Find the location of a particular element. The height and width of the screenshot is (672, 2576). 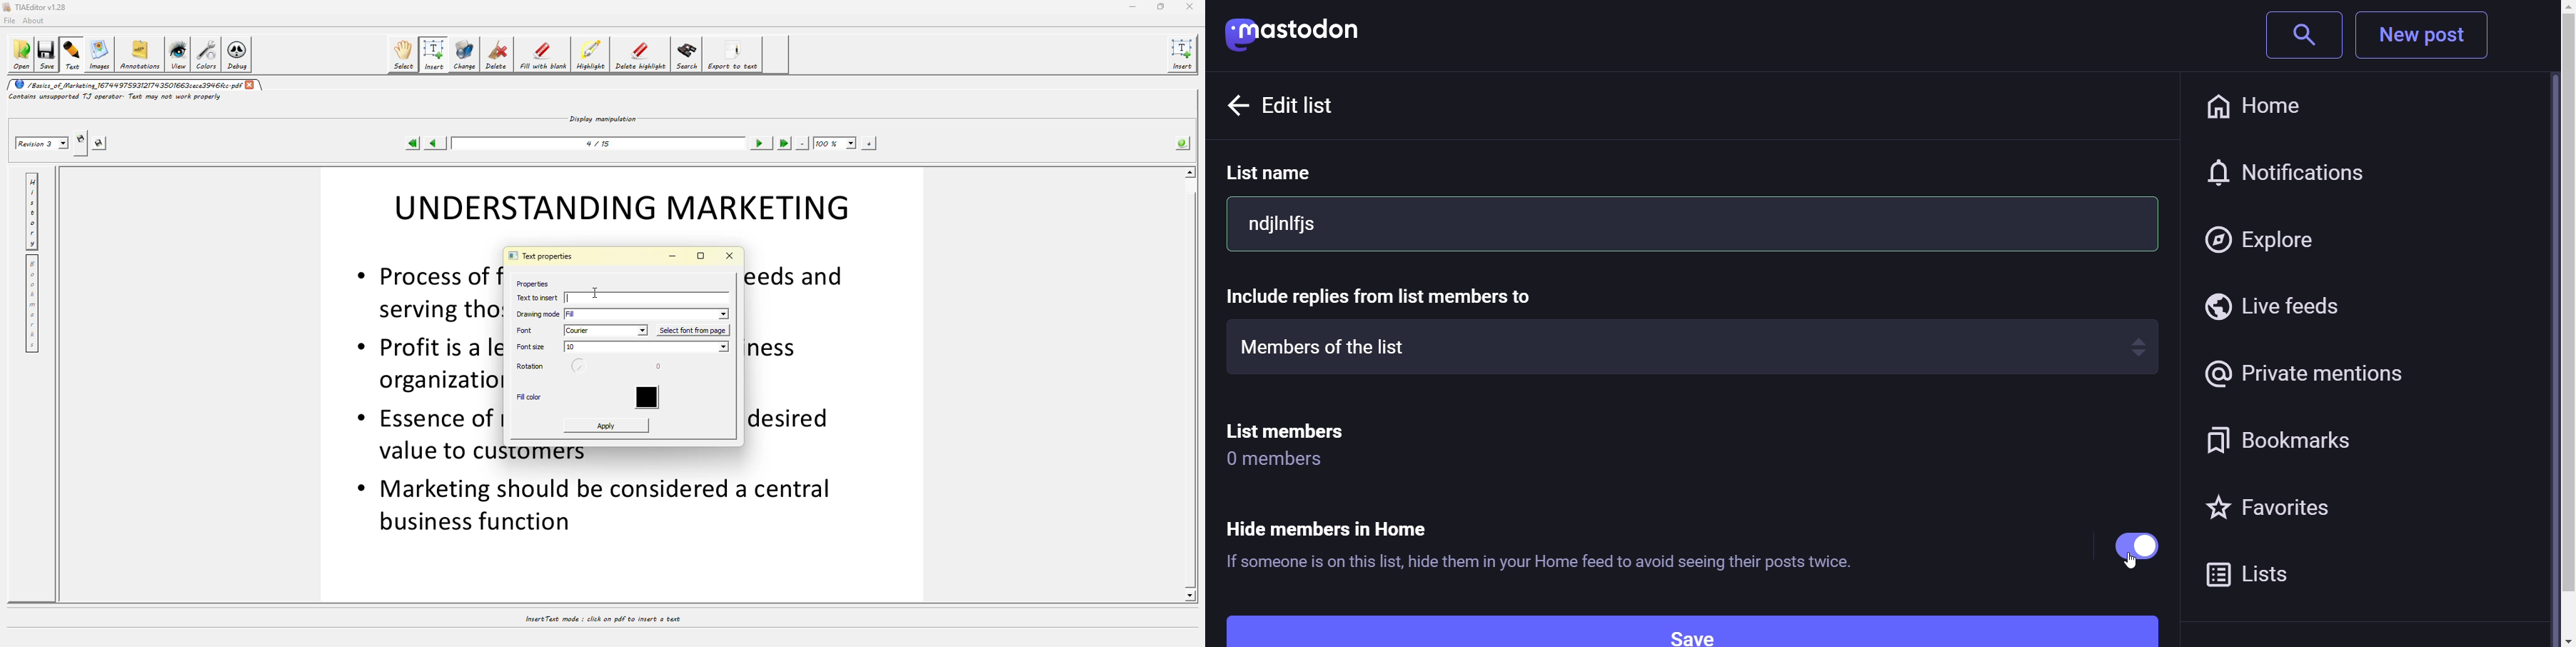

New Post is located at coordinates (2425, 36).